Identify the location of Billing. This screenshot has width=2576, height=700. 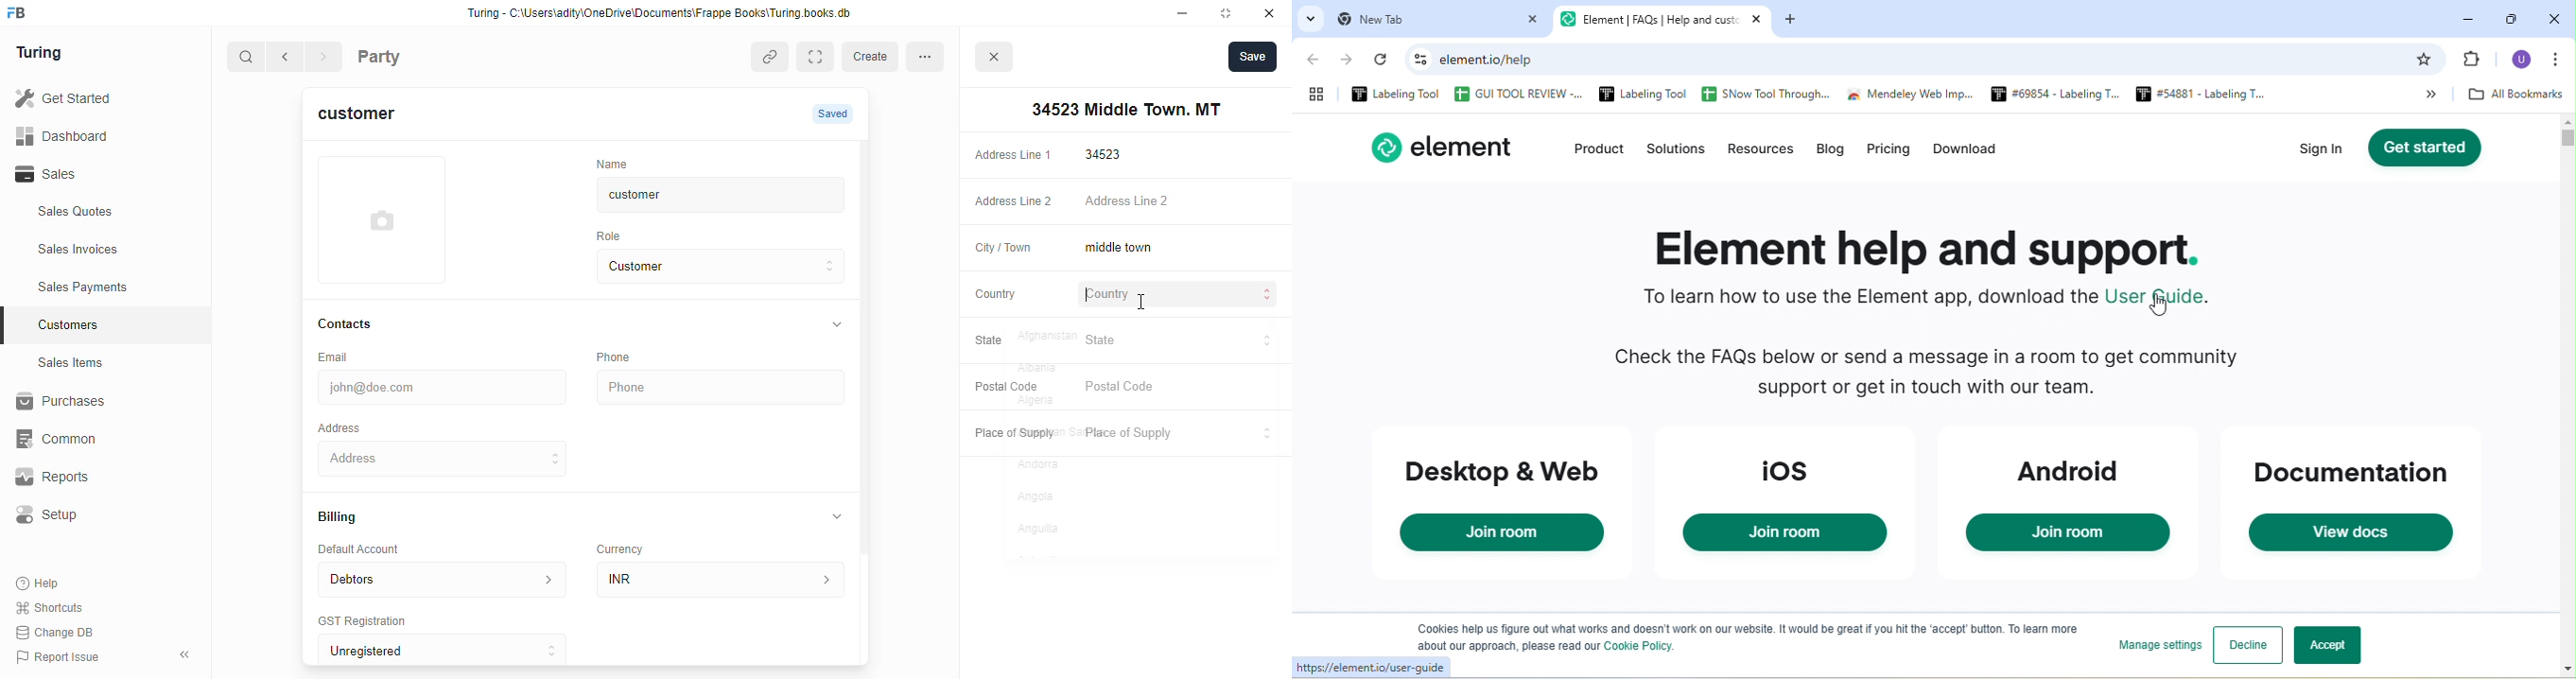
(346, 518).